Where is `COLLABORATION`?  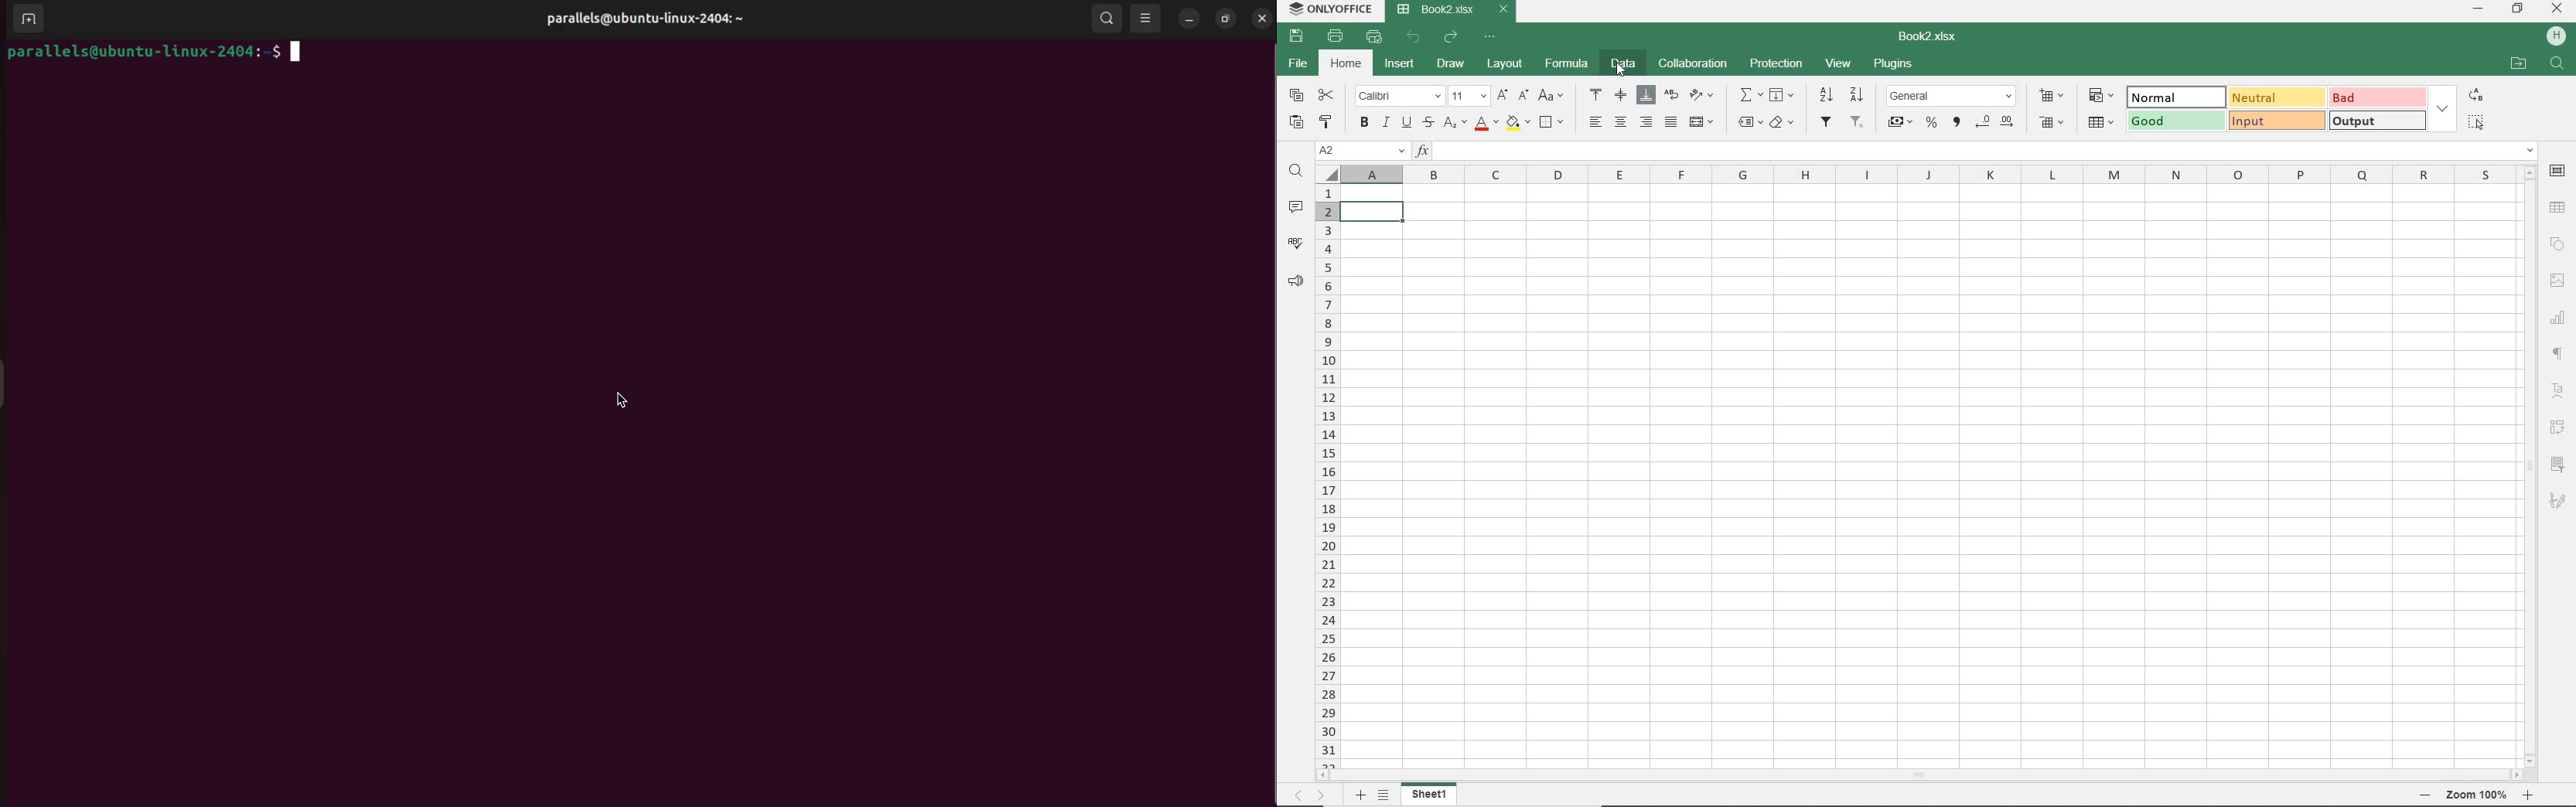 COLLABORATION is located at coordinates (1691, 64).